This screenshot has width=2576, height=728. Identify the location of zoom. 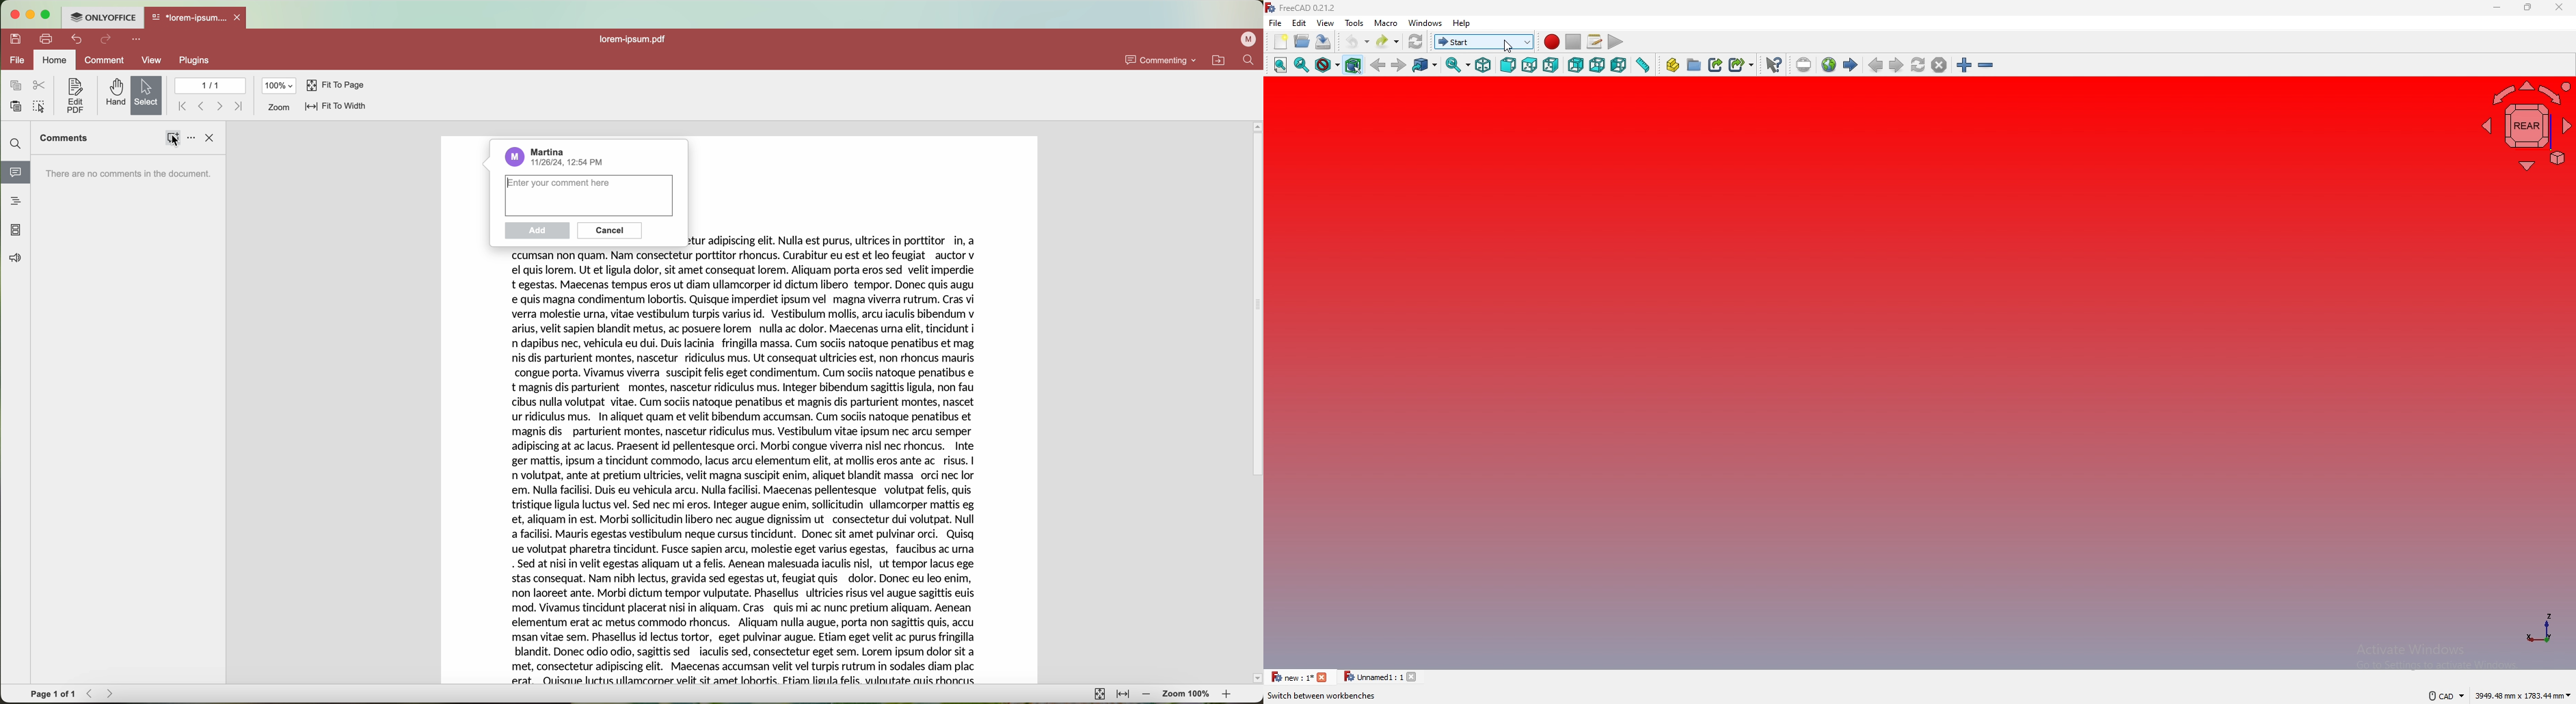
(278, 108).